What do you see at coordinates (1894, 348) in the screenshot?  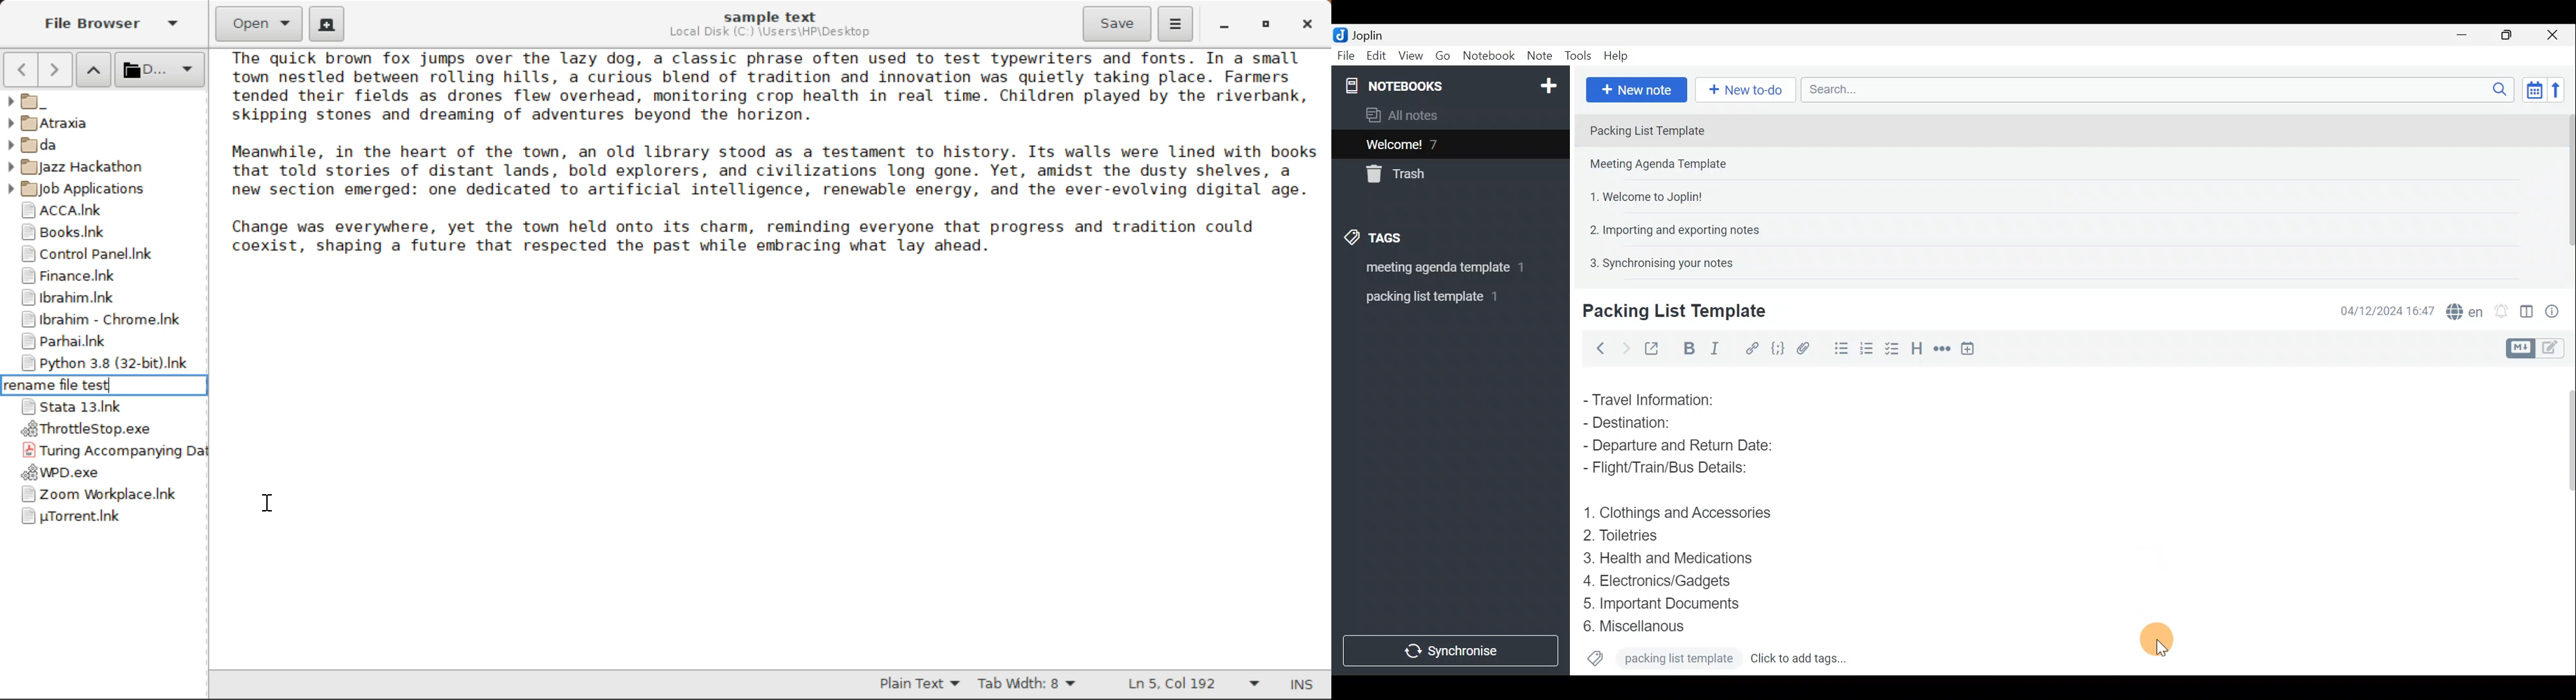 I see `Numbered list` at bounding box center [1894, 348].